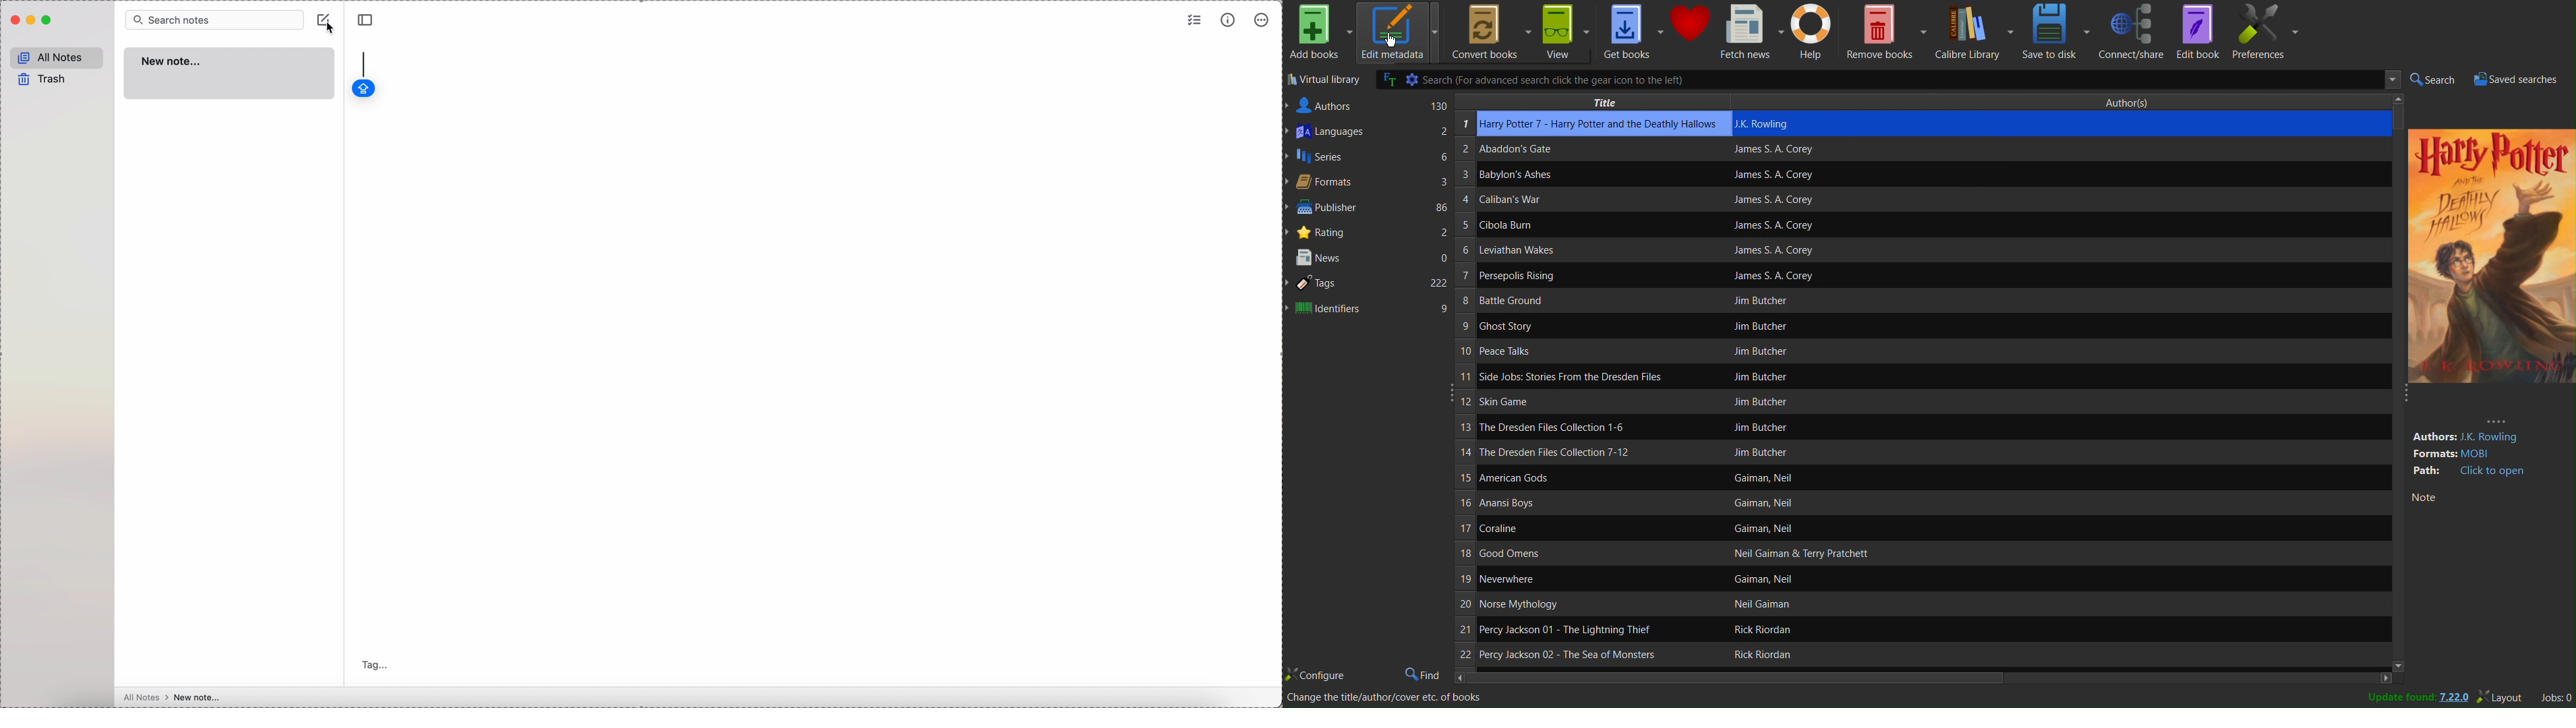 The height and width of the screenshot is (728, 2576). Describe the element at coordinates (1811, 606) in the screenshot. I see `Author’s name` at that location.